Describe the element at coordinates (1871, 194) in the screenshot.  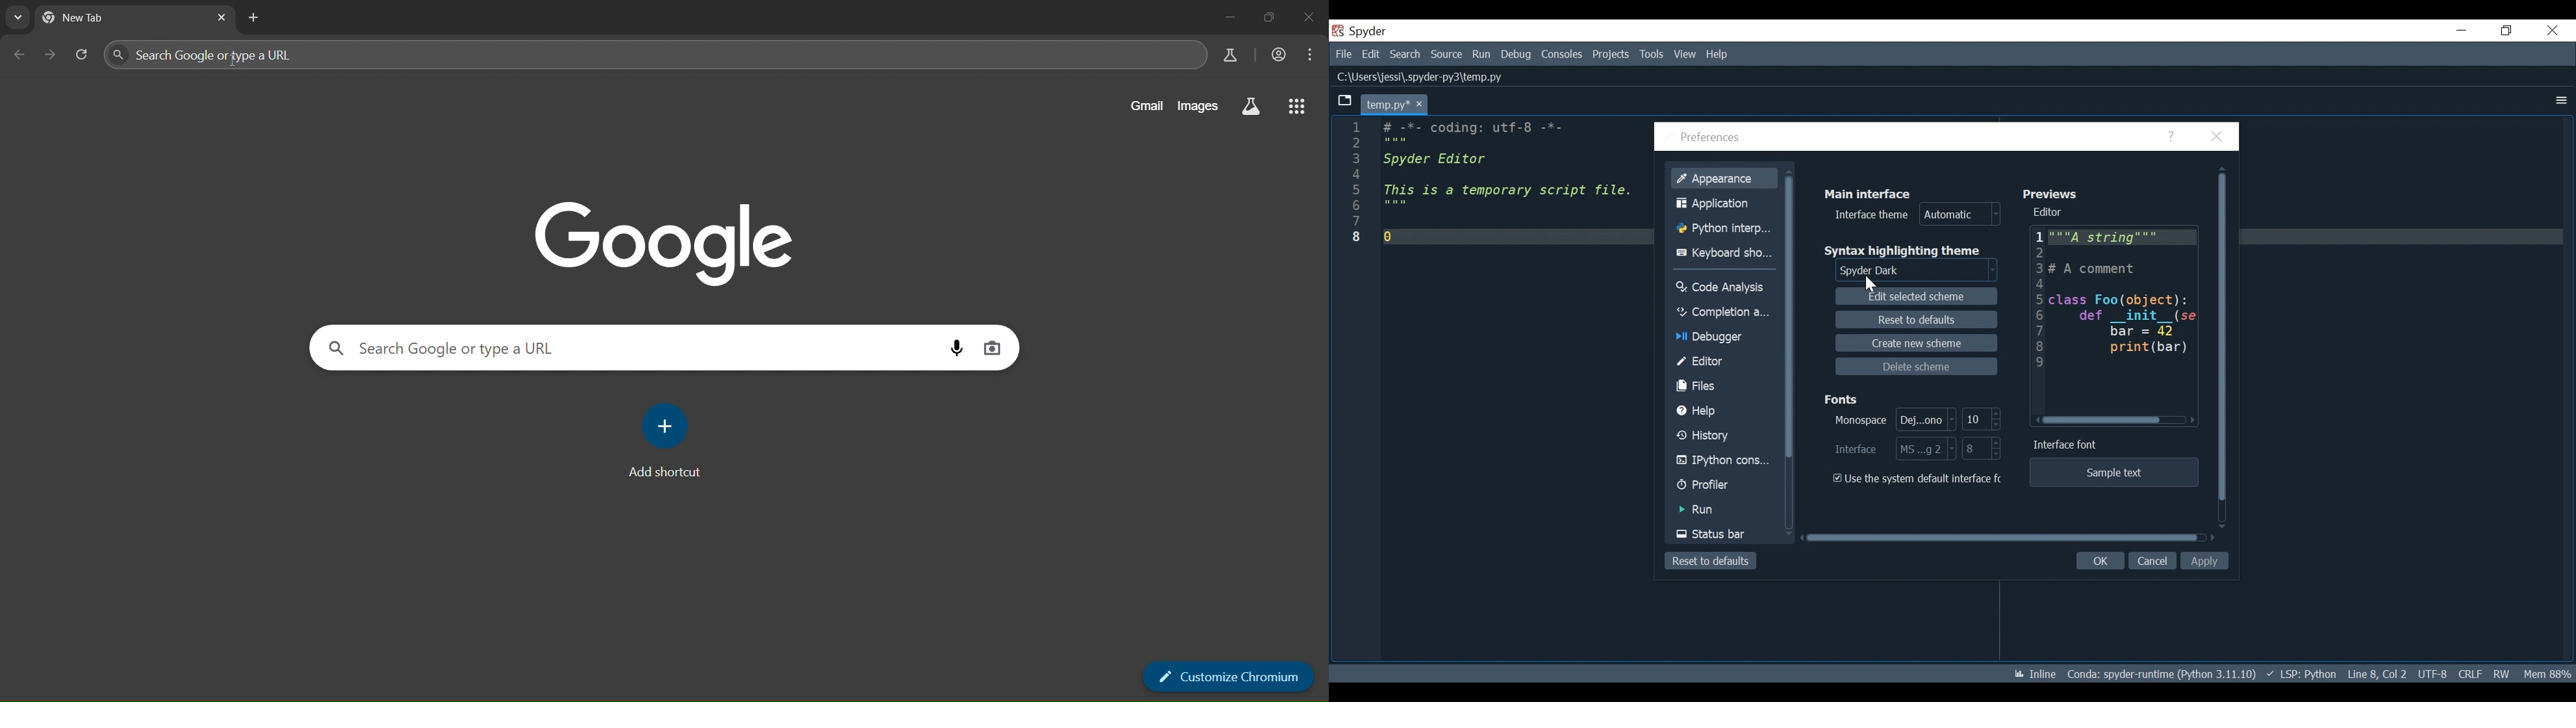
I see `Main Interface` at that location.